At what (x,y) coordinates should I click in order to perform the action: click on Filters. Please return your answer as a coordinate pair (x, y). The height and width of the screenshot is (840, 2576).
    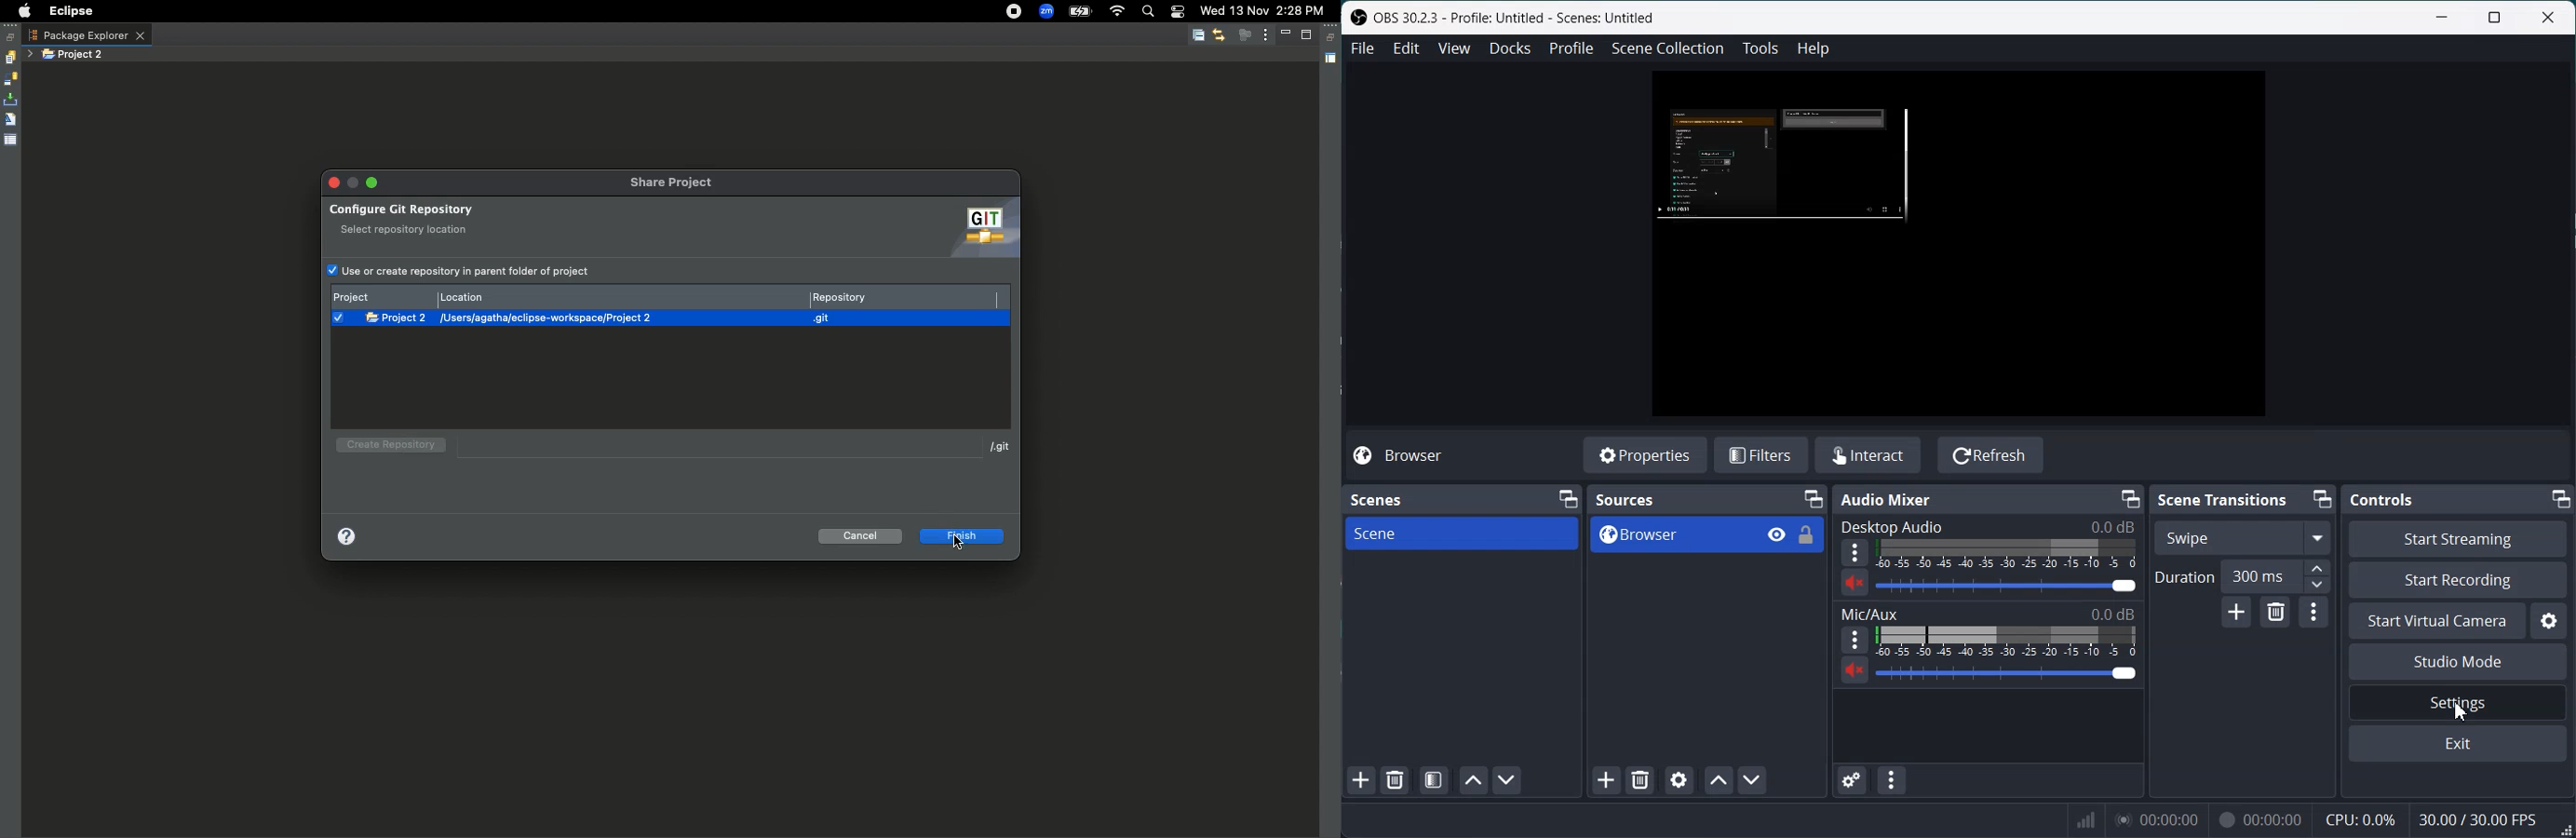
    Looking at the image, I should click on (1761, 454).